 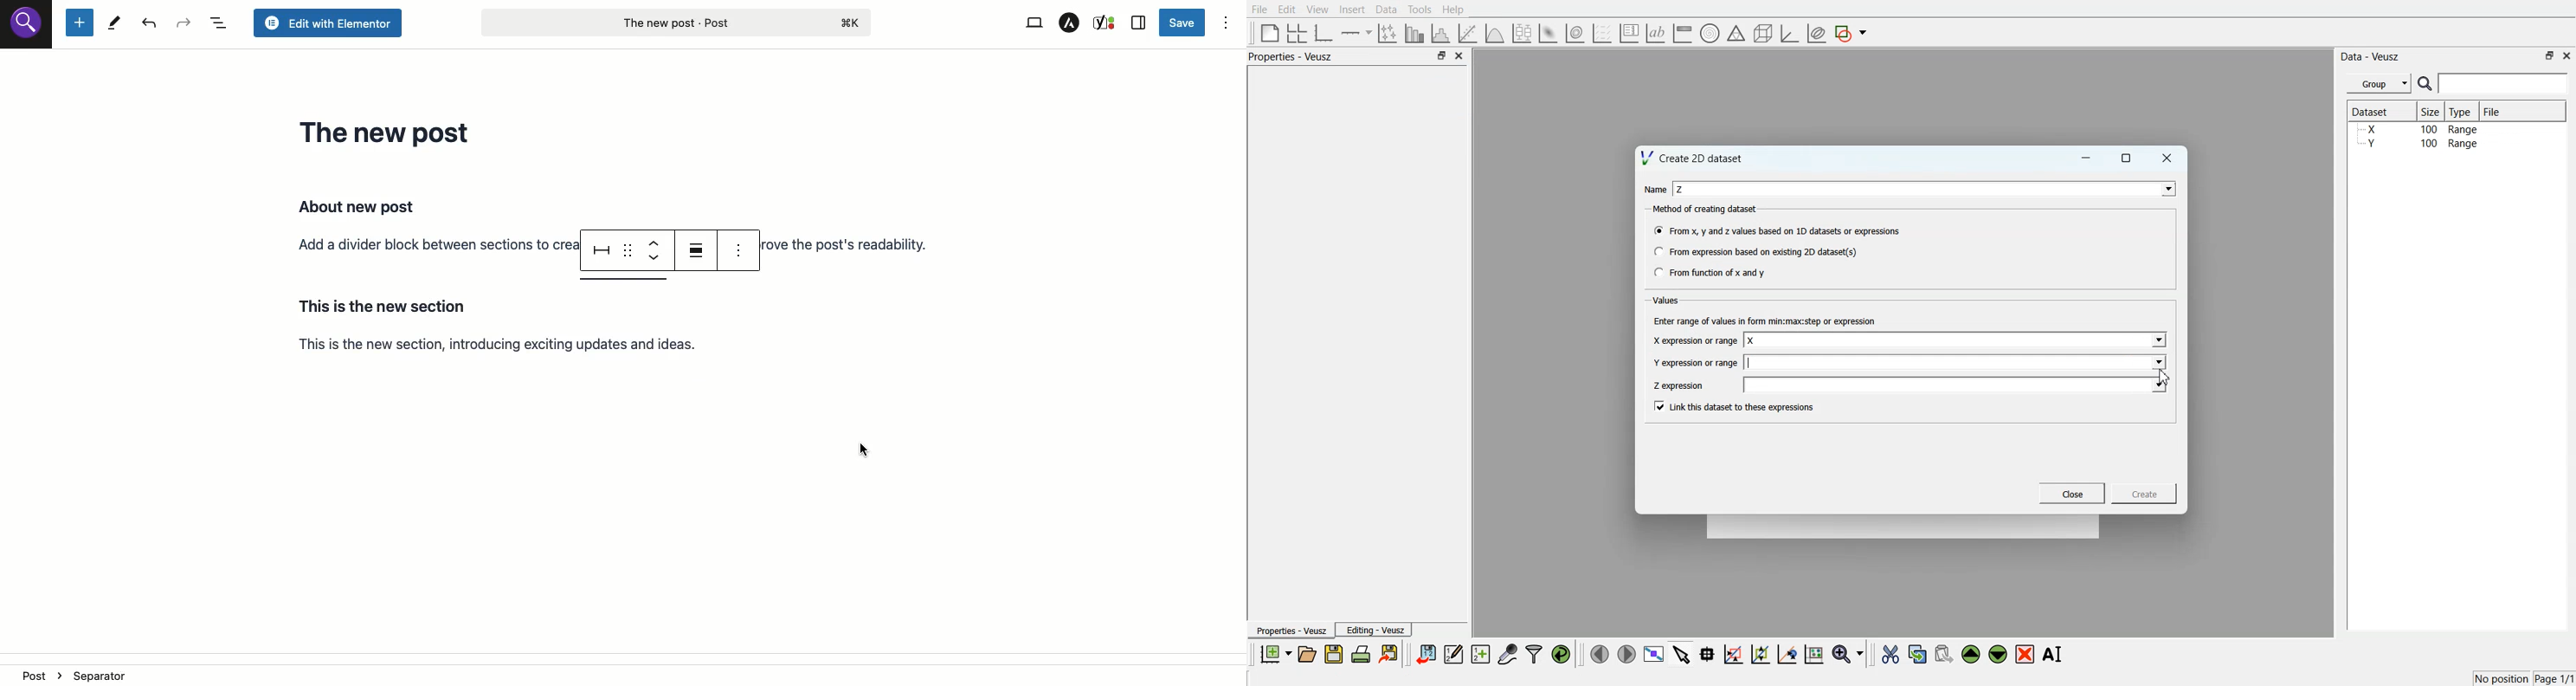 What do you see at coordinates (1105, 22) in the screenshot?
I see `Yoast` at bounding box center [1105, 22].